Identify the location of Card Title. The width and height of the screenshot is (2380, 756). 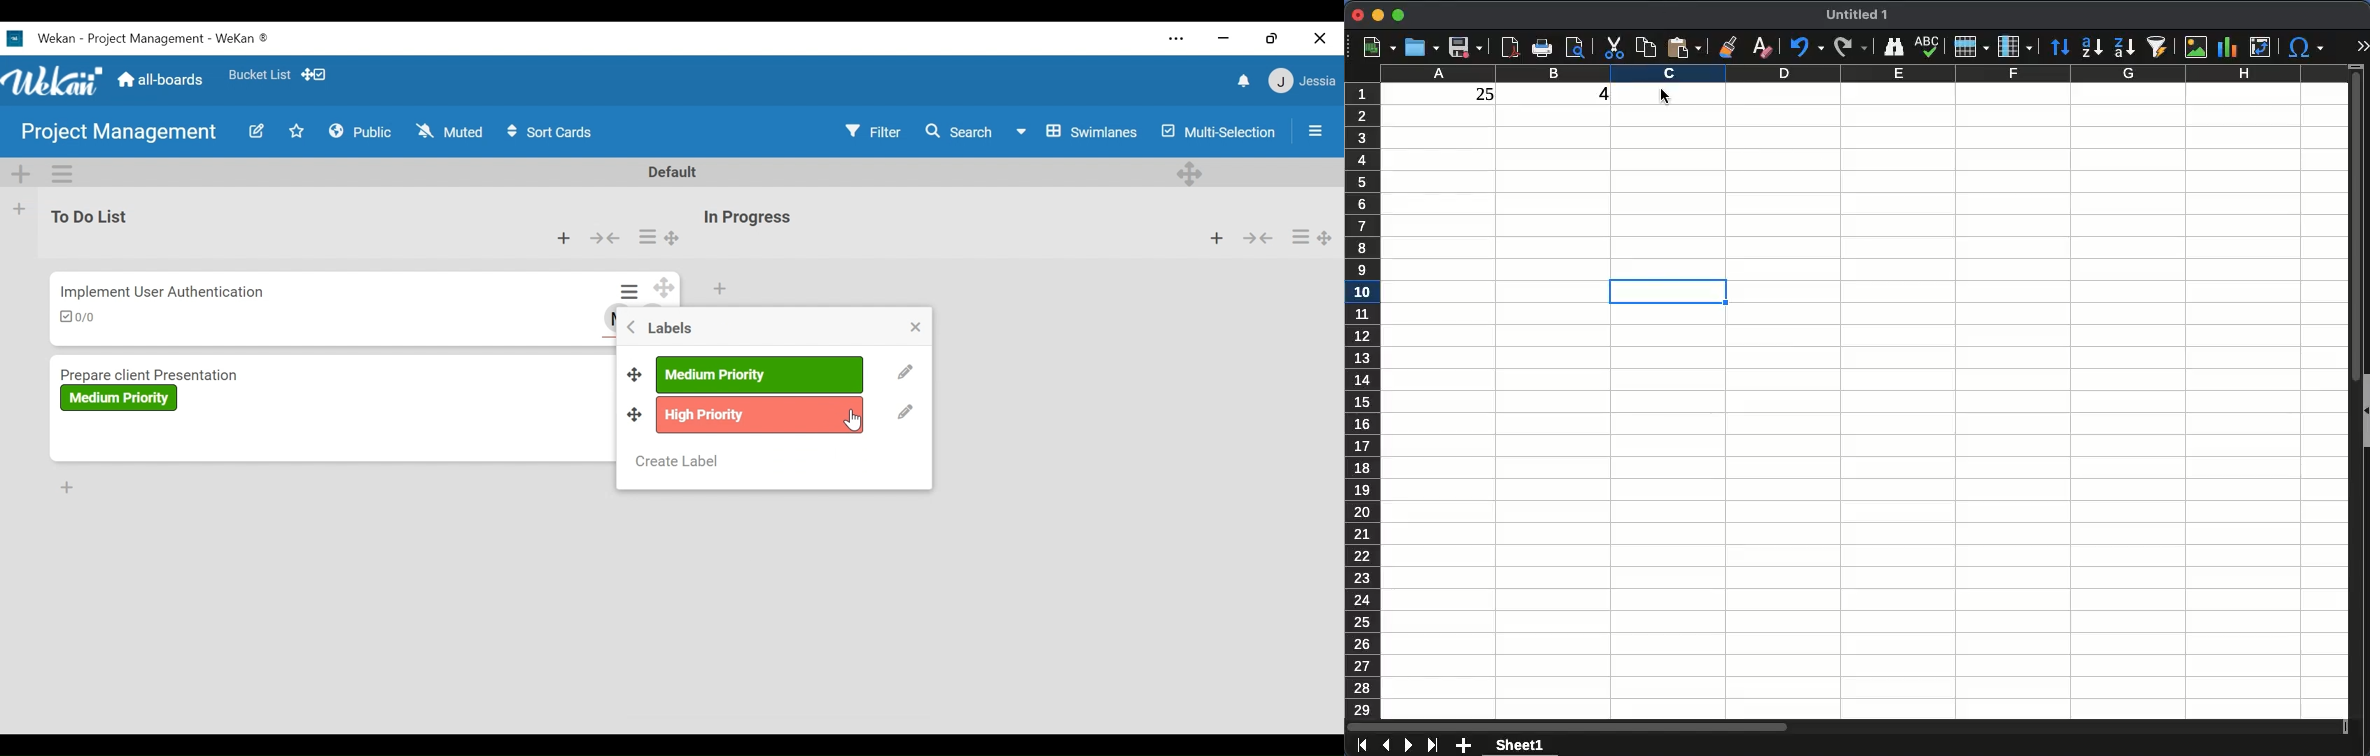
(163, 290).